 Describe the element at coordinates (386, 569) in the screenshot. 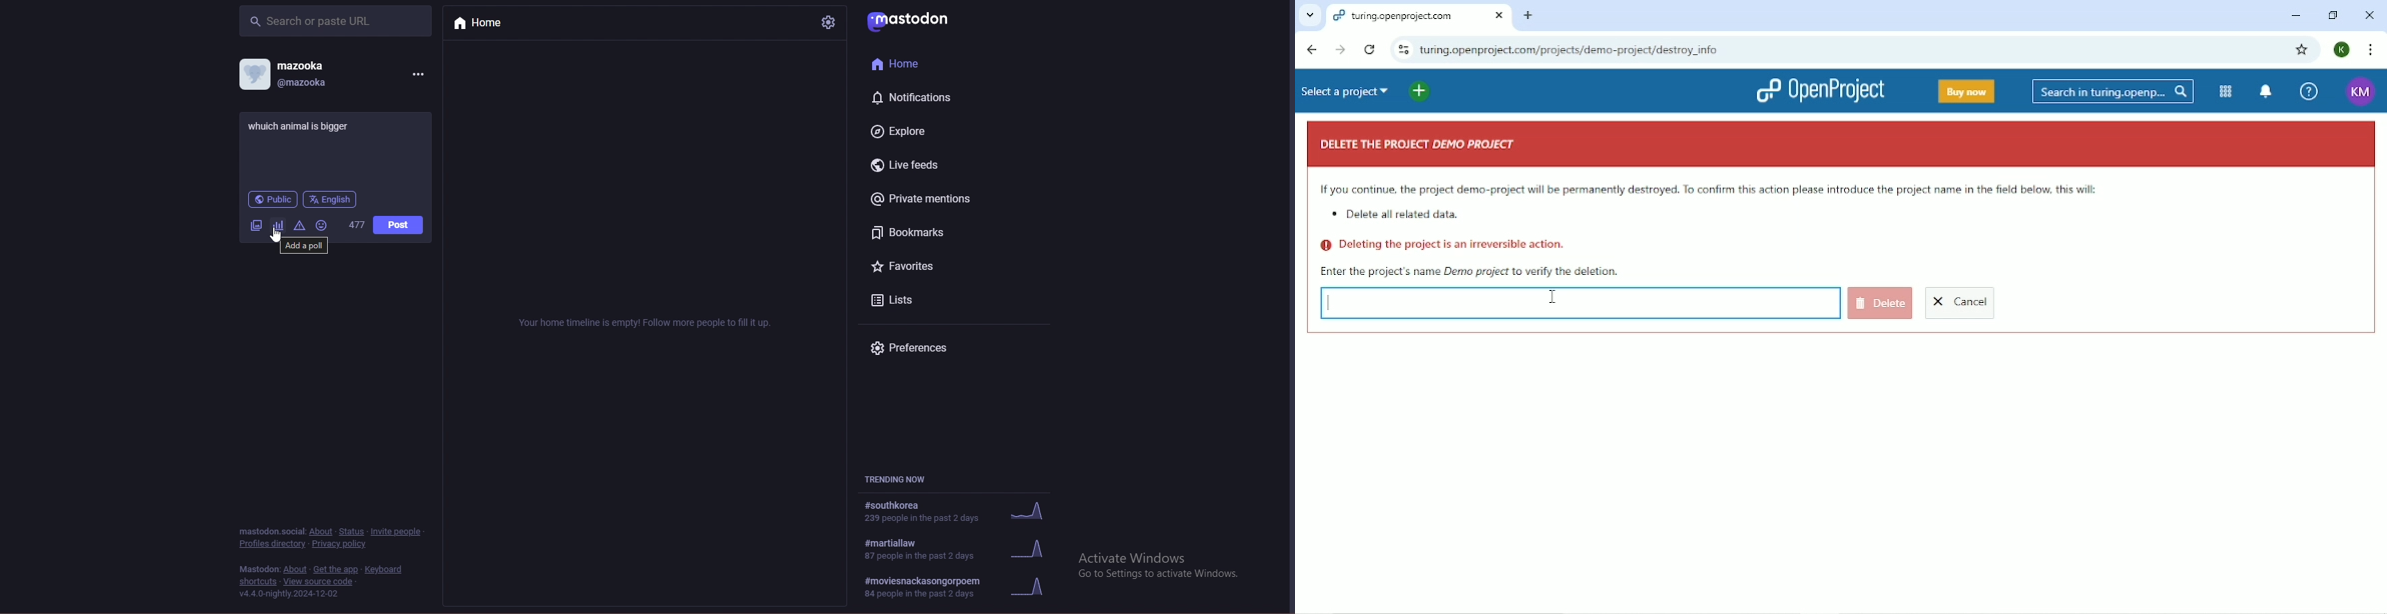

I see `keyboard` at that location.